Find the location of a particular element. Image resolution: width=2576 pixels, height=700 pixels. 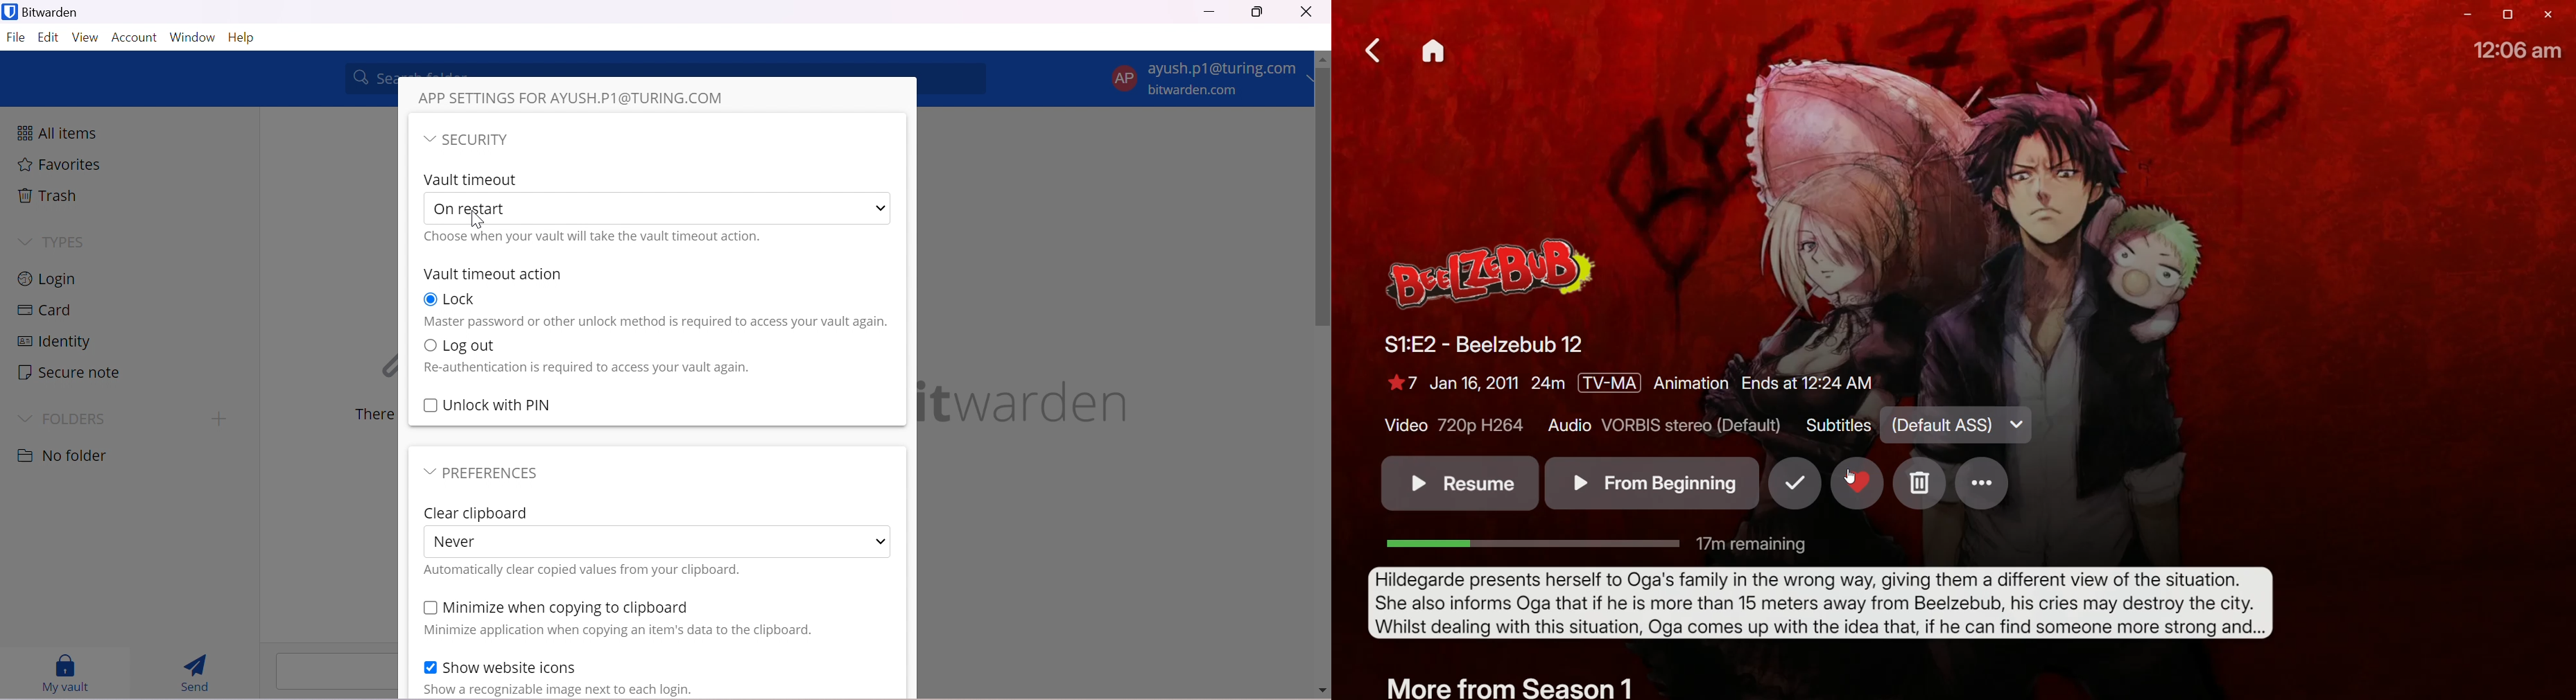

Drop Down is located at coordinates (24, 242).